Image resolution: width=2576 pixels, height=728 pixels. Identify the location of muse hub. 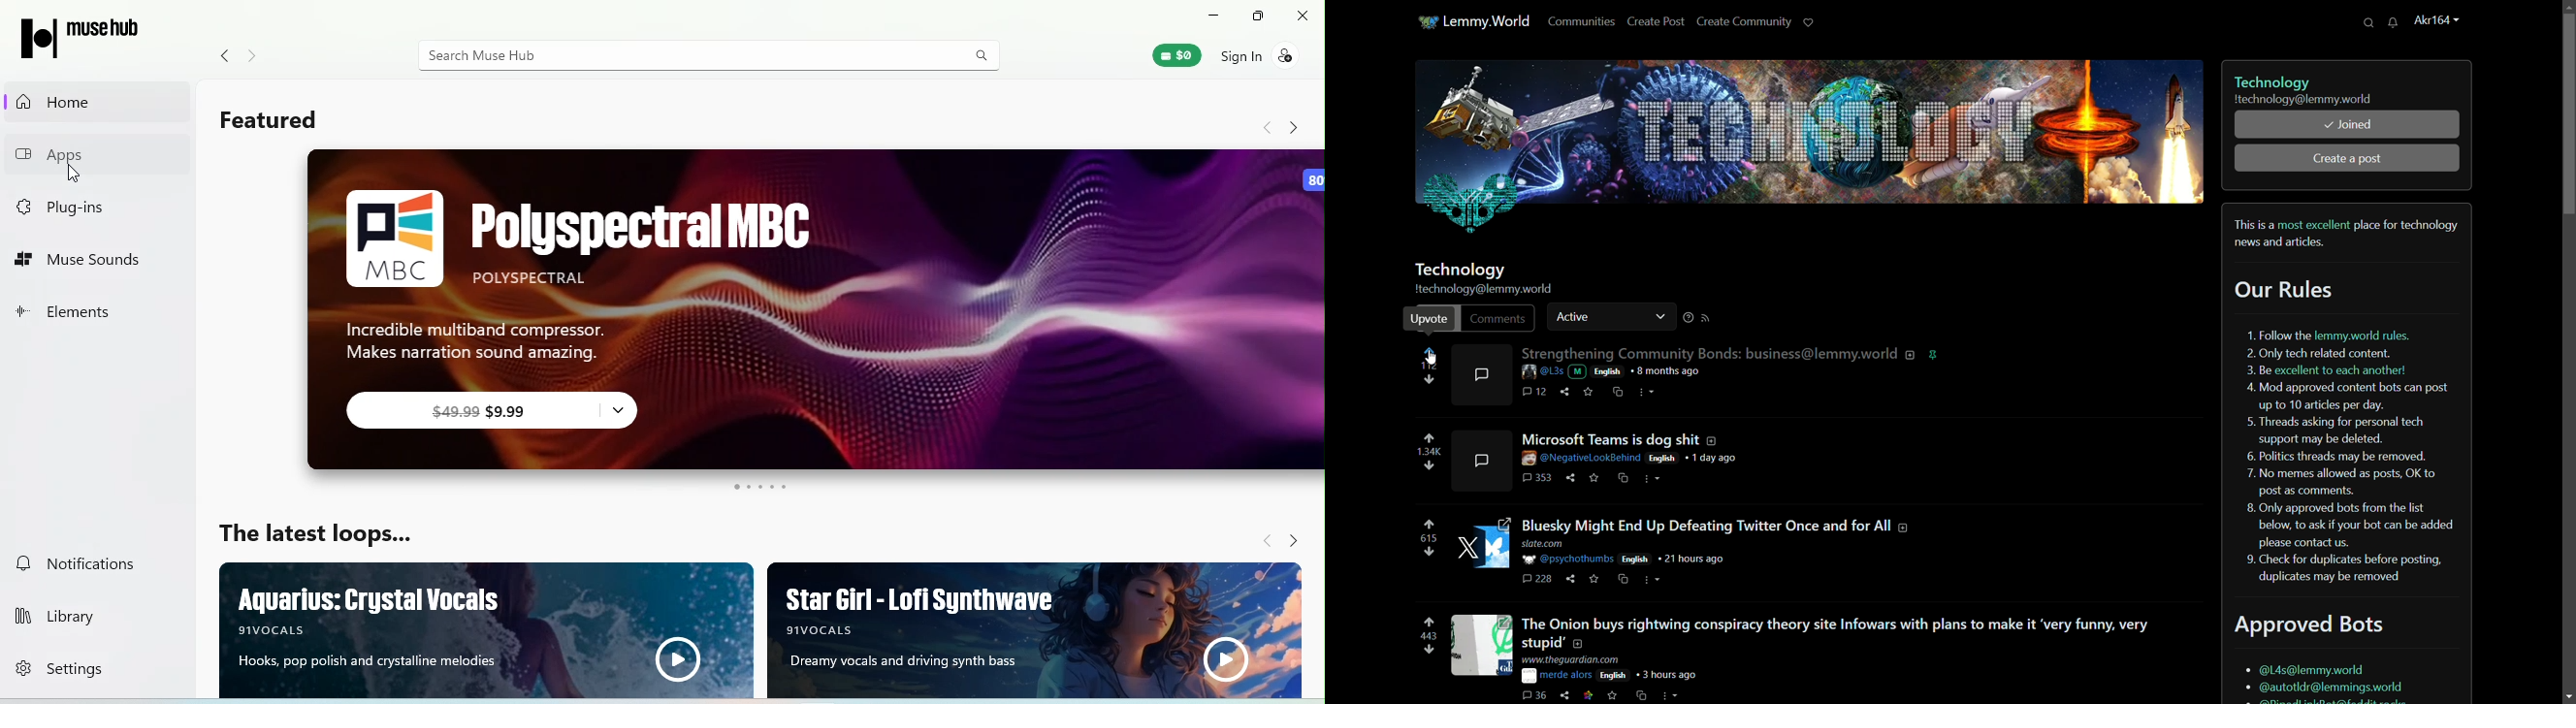
(89, 38).